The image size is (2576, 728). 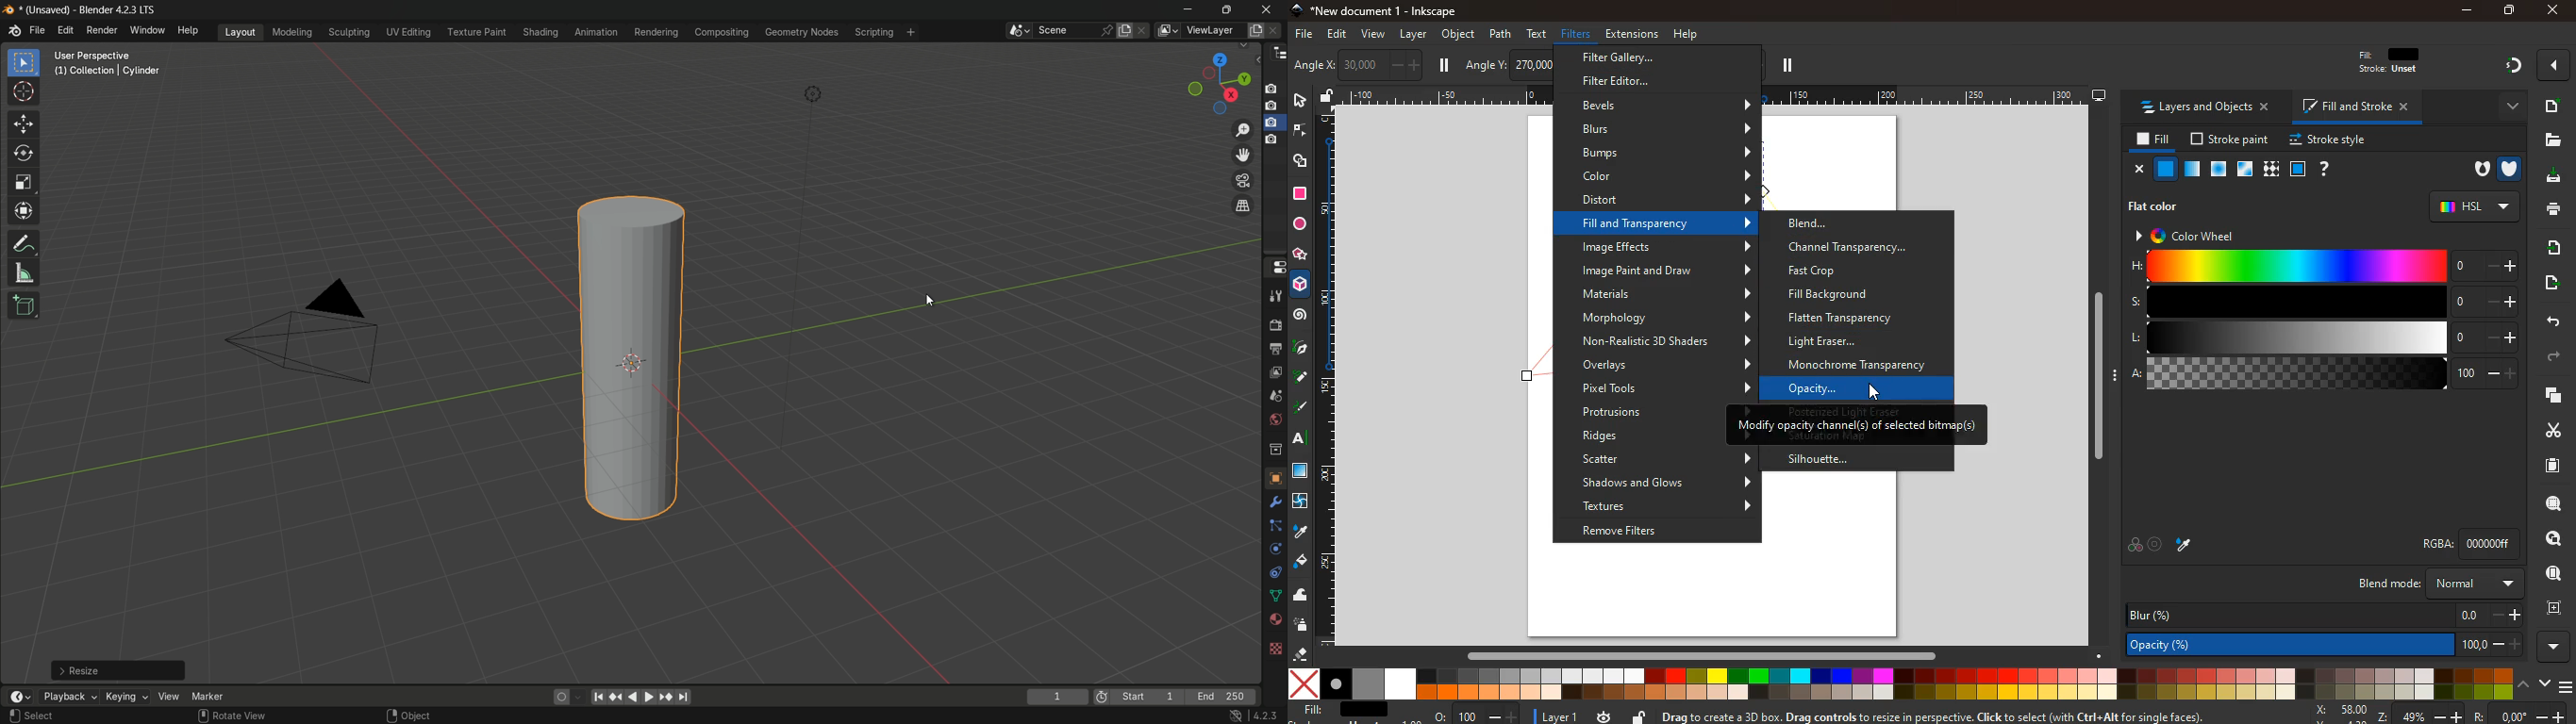 What do you see at coordinates (1274, 326) in the screenshot?
I see `render` at bounding box center [1274, 326].